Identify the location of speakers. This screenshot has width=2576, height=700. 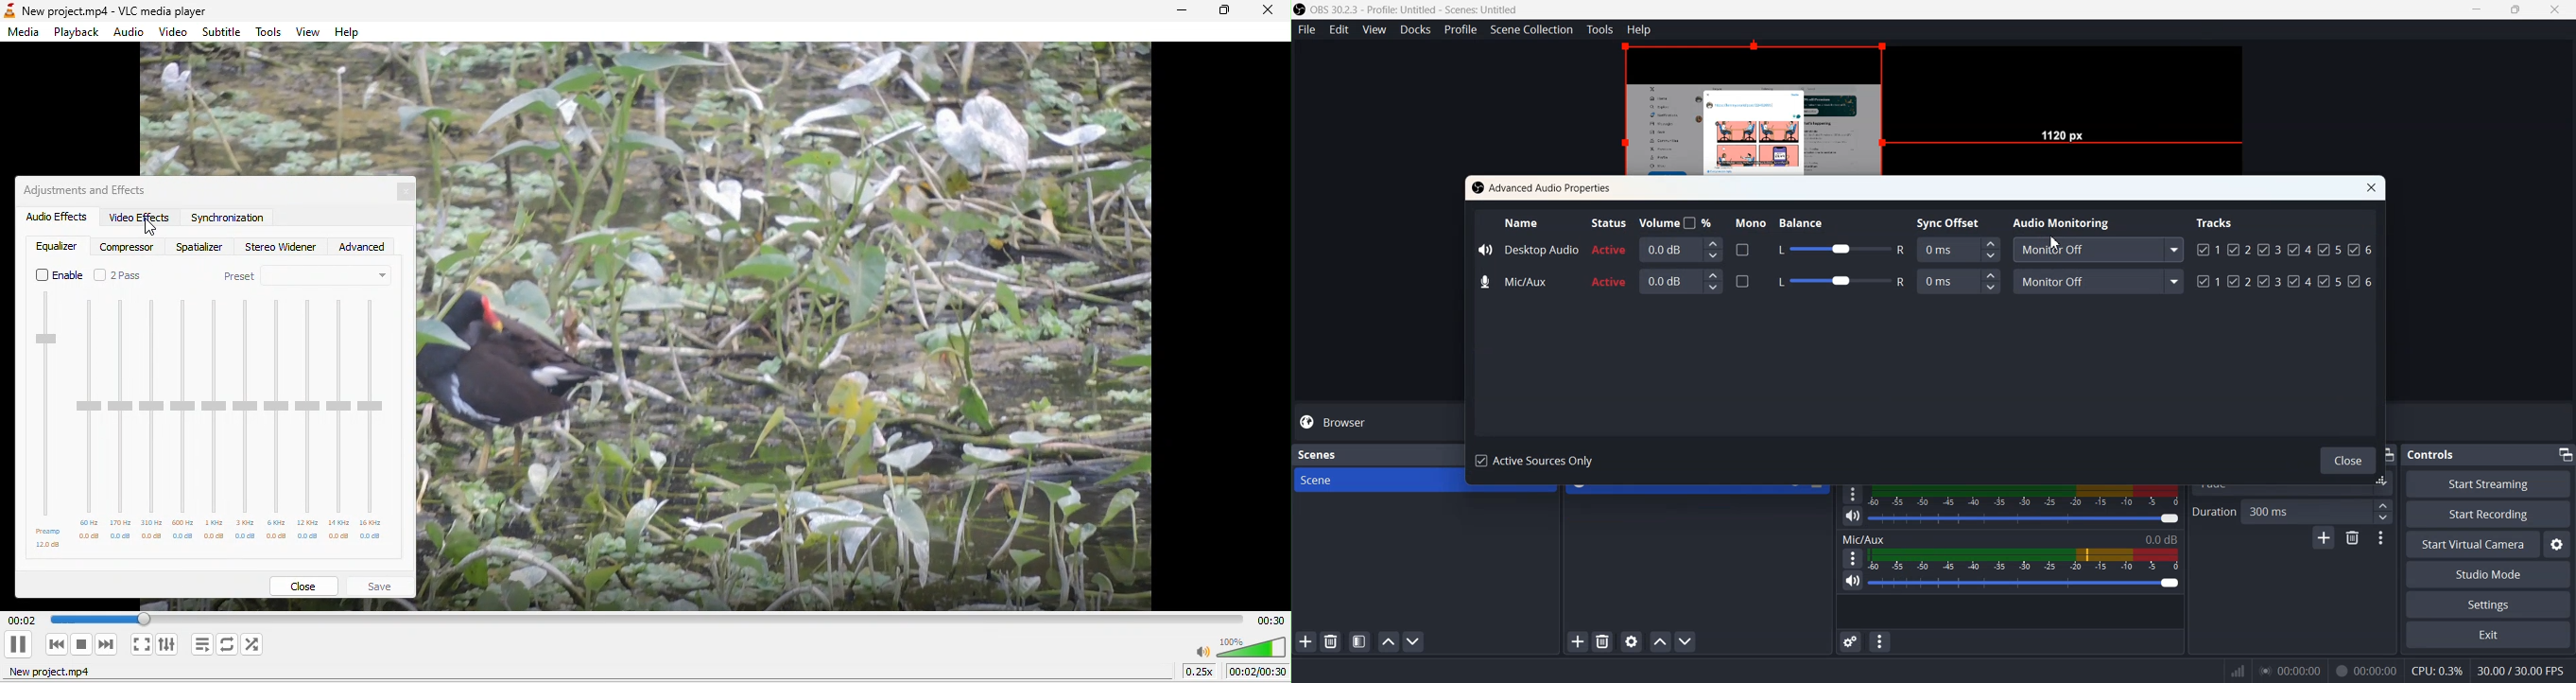
(1239, 647).